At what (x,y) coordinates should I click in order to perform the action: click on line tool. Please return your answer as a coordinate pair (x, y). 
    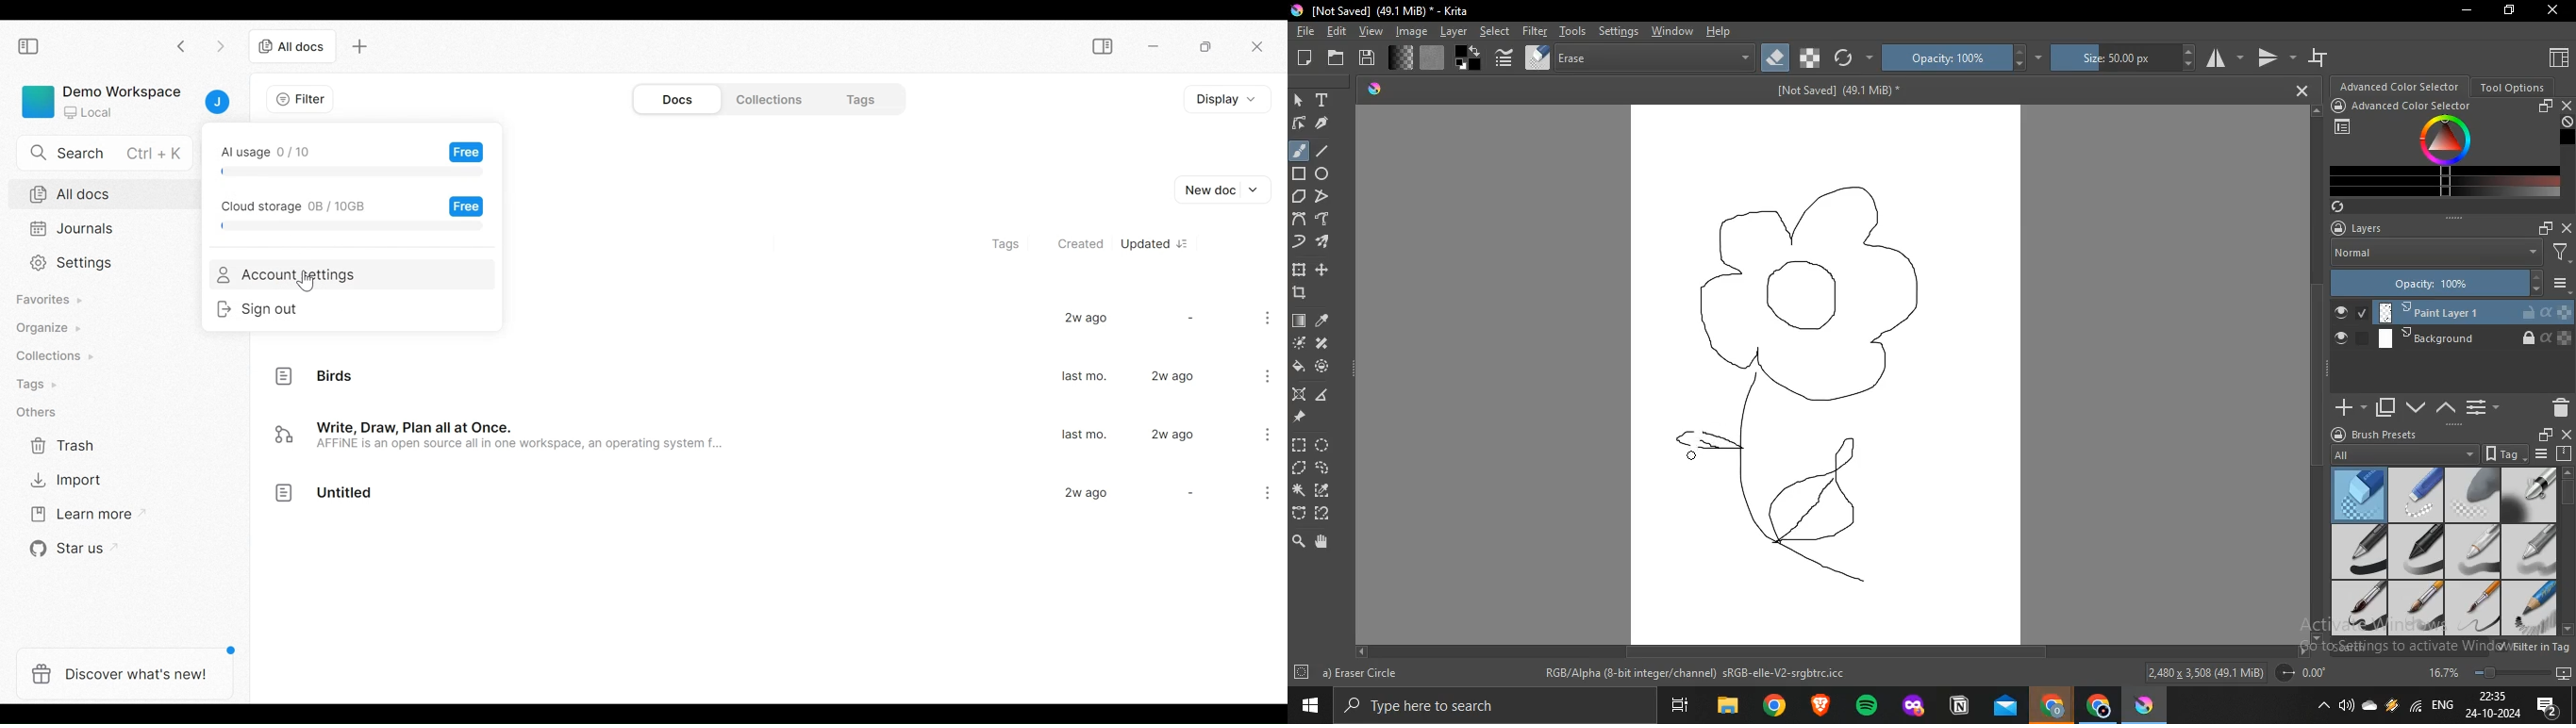
    Looking at the image, I should click on (1328, 151).